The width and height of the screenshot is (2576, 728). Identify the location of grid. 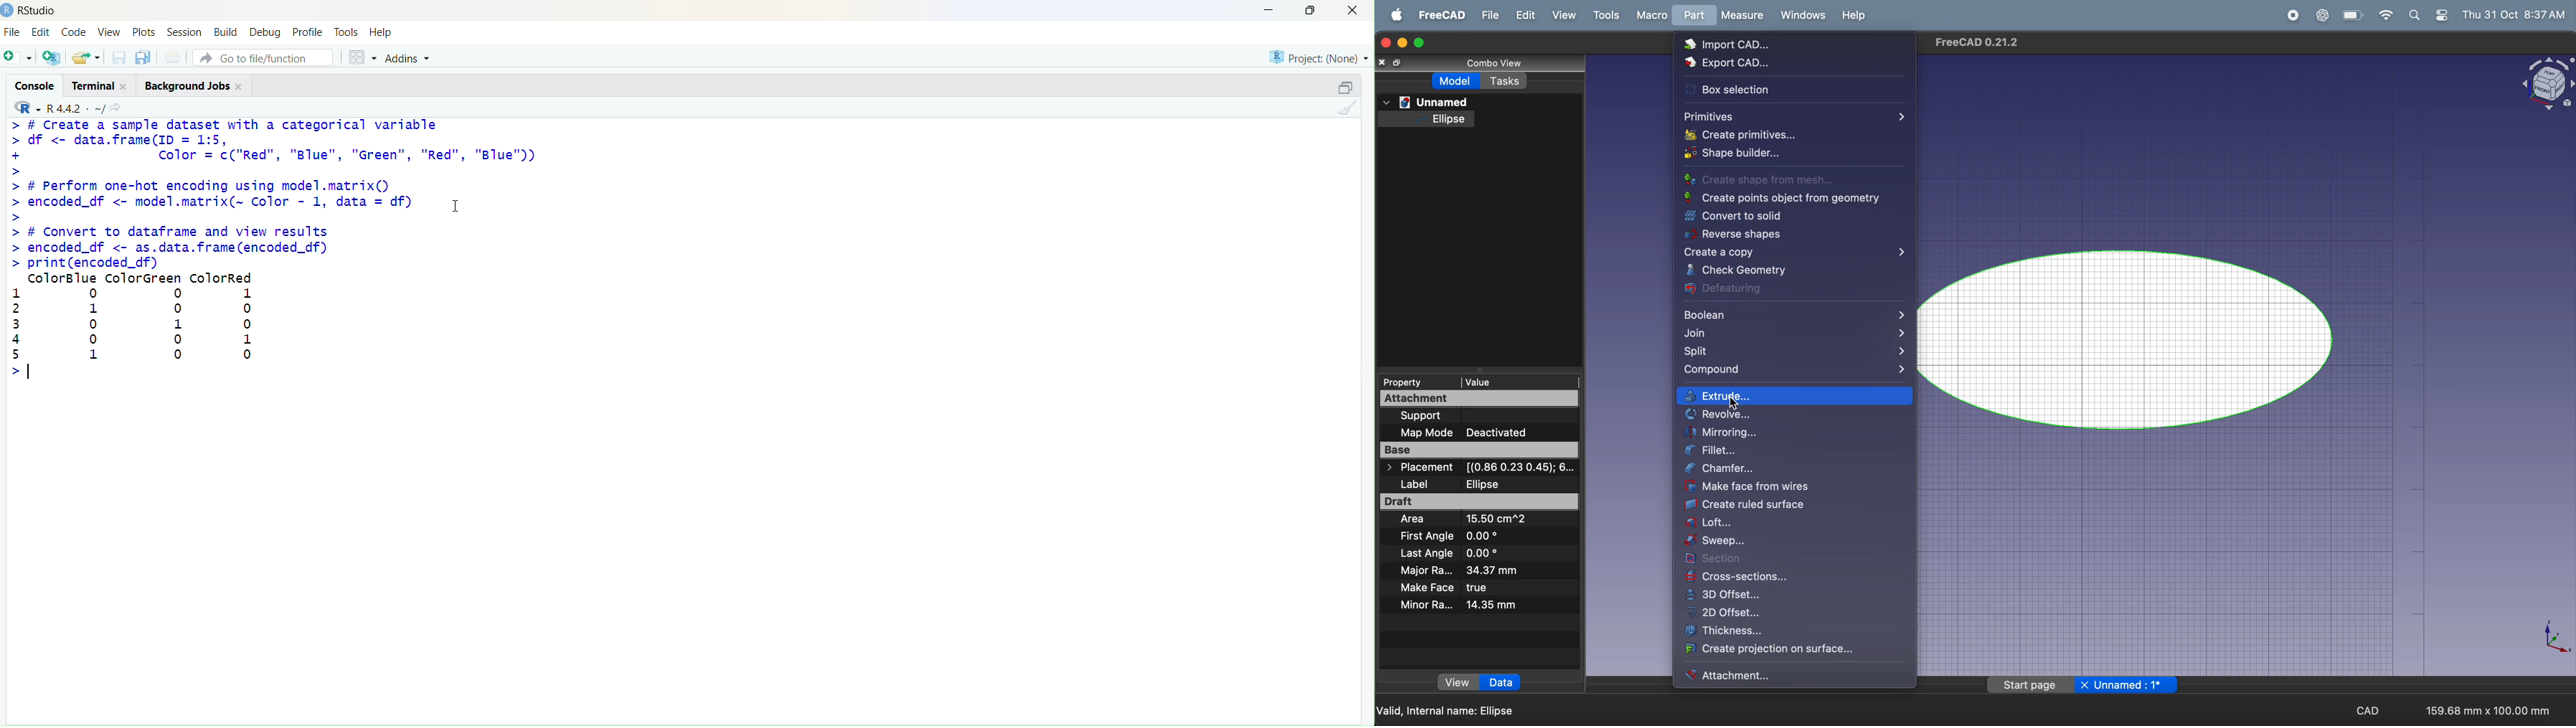
(363, 57).